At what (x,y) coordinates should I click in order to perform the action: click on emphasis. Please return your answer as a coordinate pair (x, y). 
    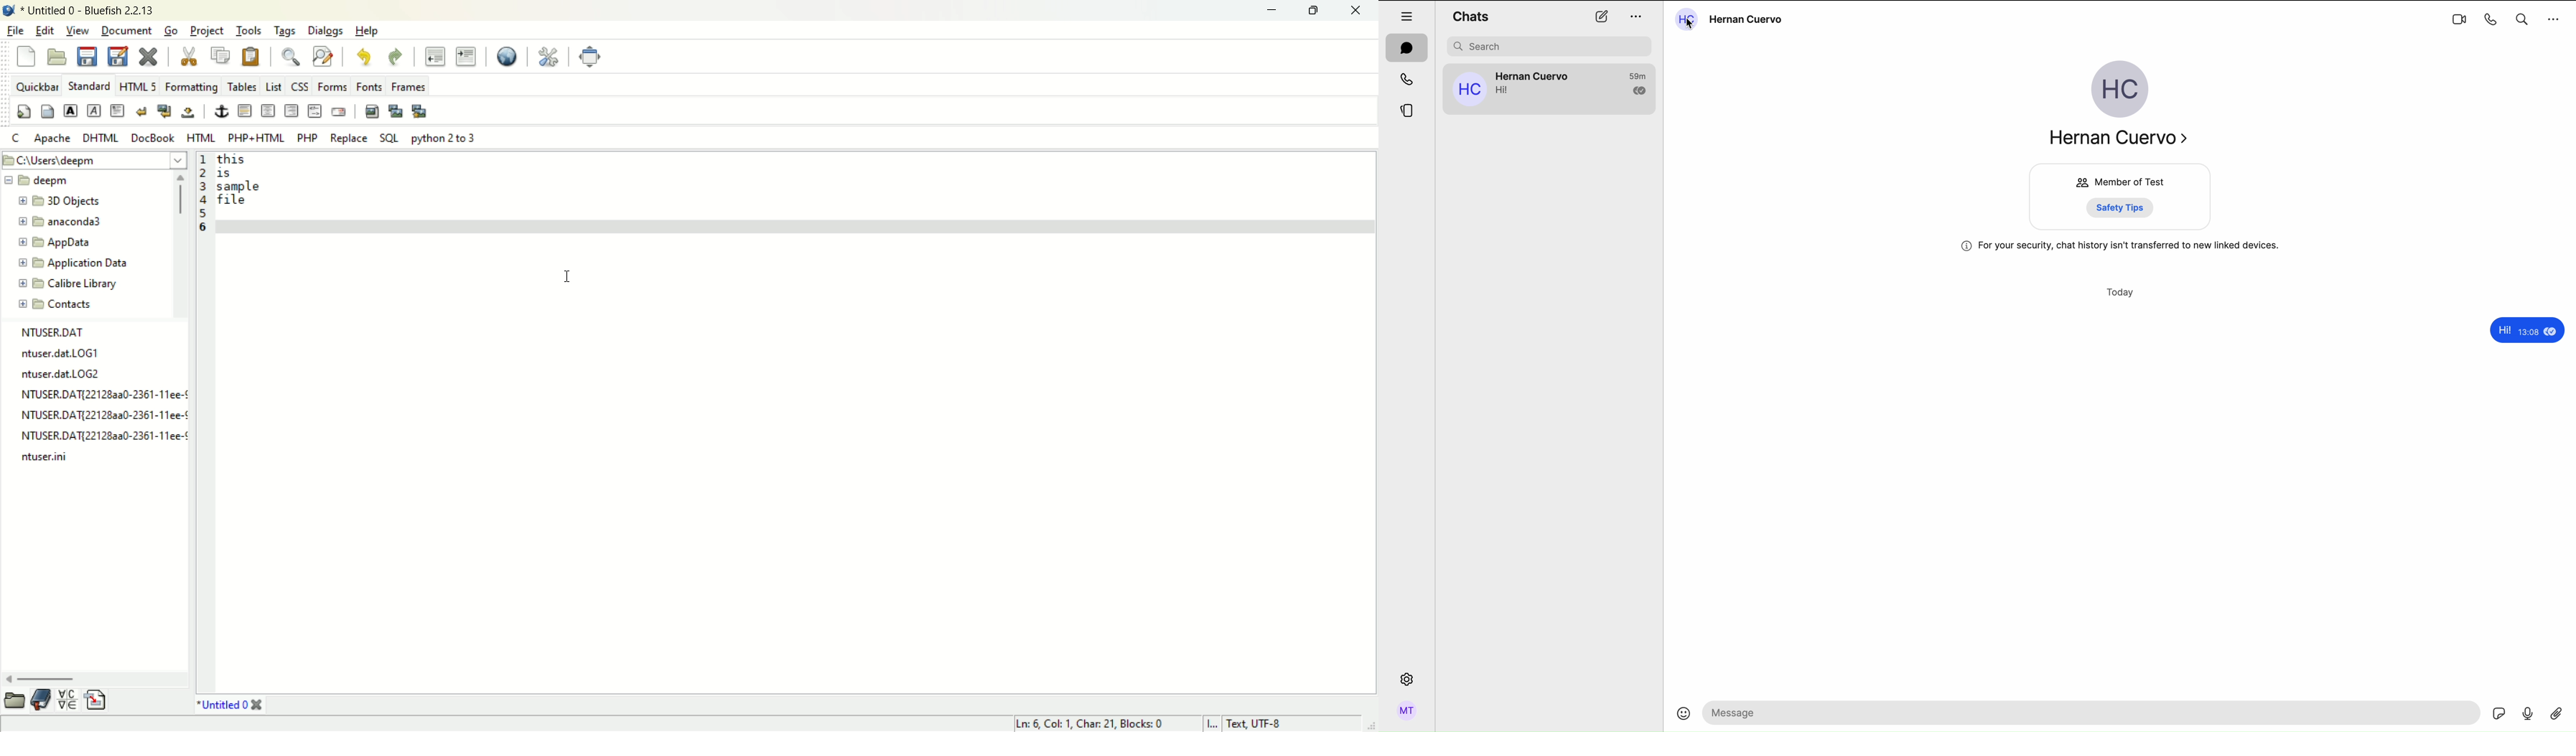
    Looking at the image, I should click on (94, 110).